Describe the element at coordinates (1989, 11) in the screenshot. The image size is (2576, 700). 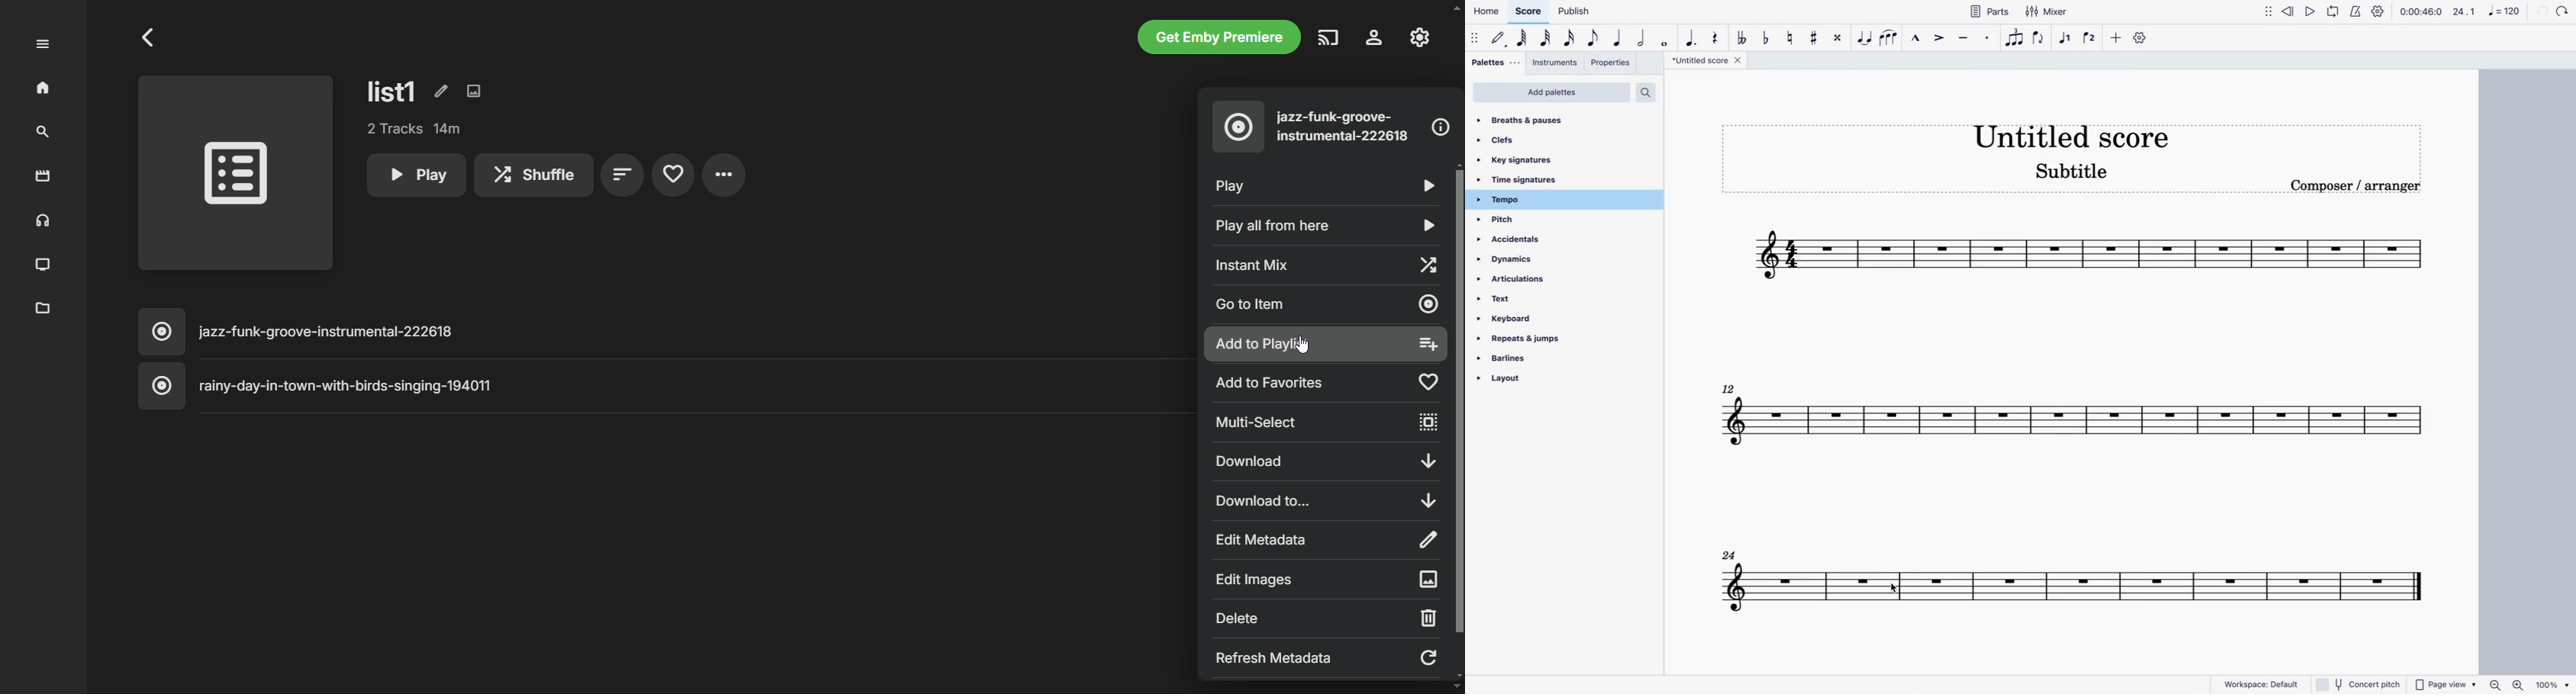
I see `parts` at that location.